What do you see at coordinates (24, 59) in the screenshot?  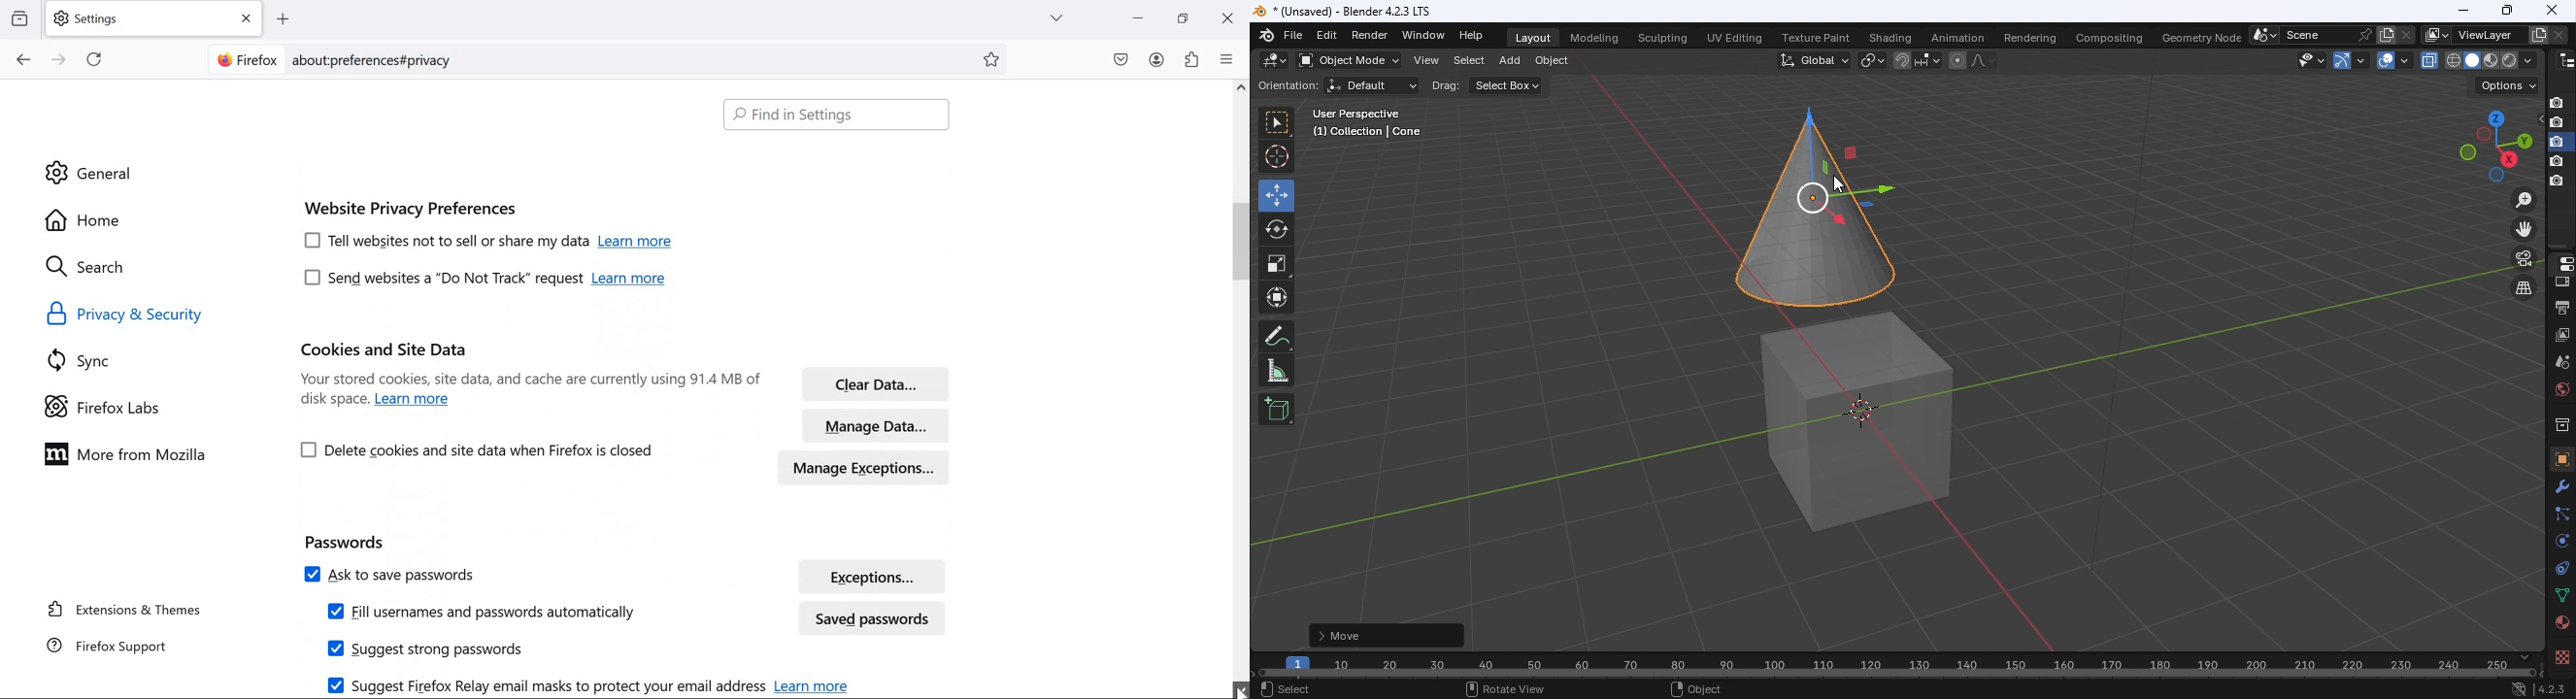 I see `go back one page` at bounding box center [24, 59].